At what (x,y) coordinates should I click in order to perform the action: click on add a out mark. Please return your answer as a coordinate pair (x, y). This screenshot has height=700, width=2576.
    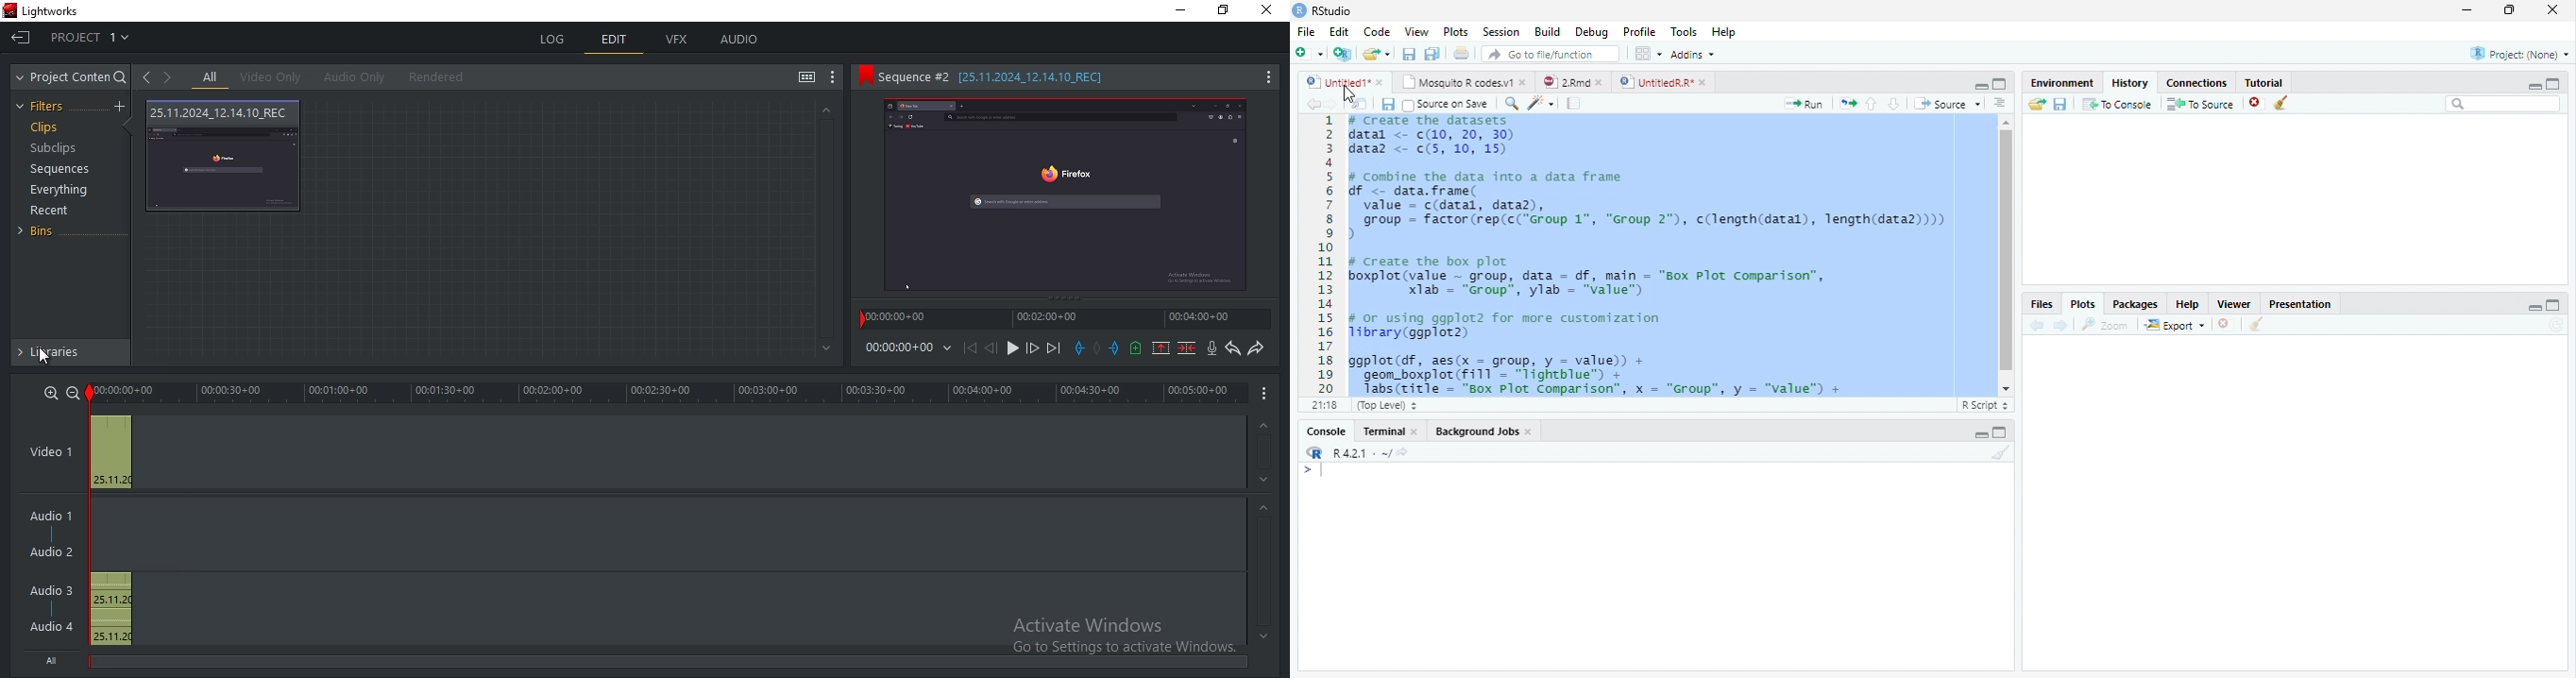
    Looking at the image, I should click on (1114, 347).